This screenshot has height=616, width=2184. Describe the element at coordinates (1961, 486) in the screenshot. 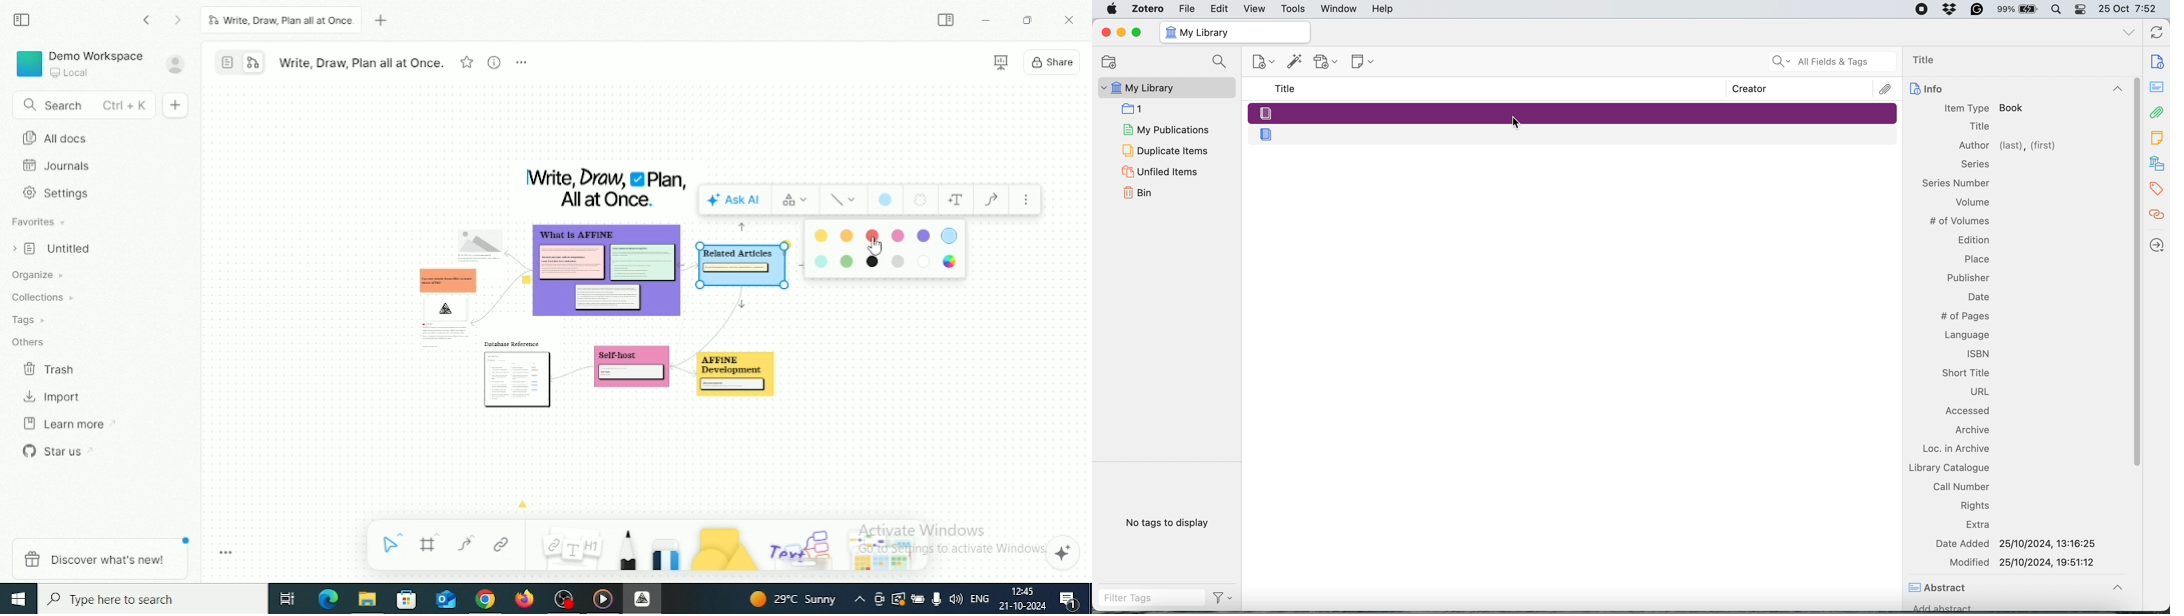

I see `Call Number ` at that location.